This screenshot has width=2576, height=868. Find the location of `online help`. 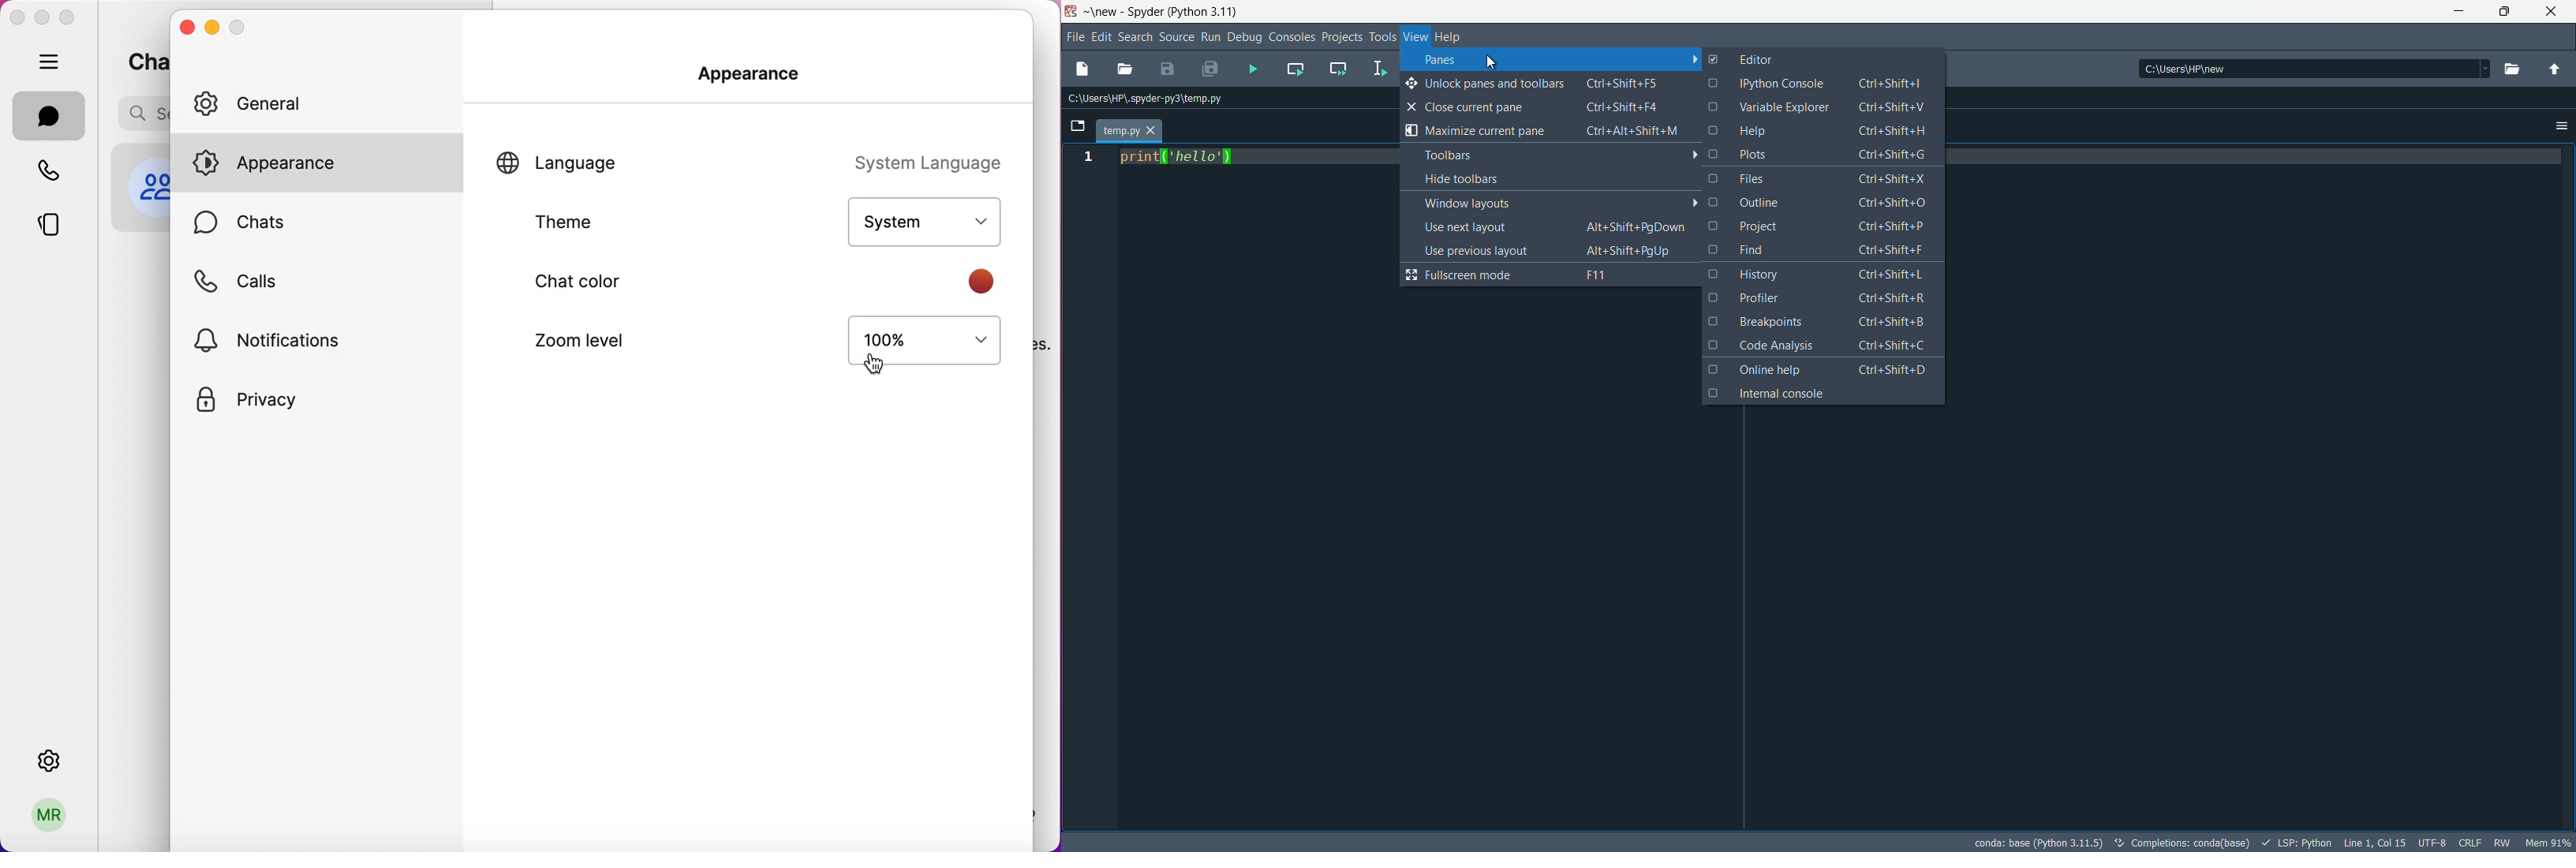

online help is located at coordinates (1822, 369).